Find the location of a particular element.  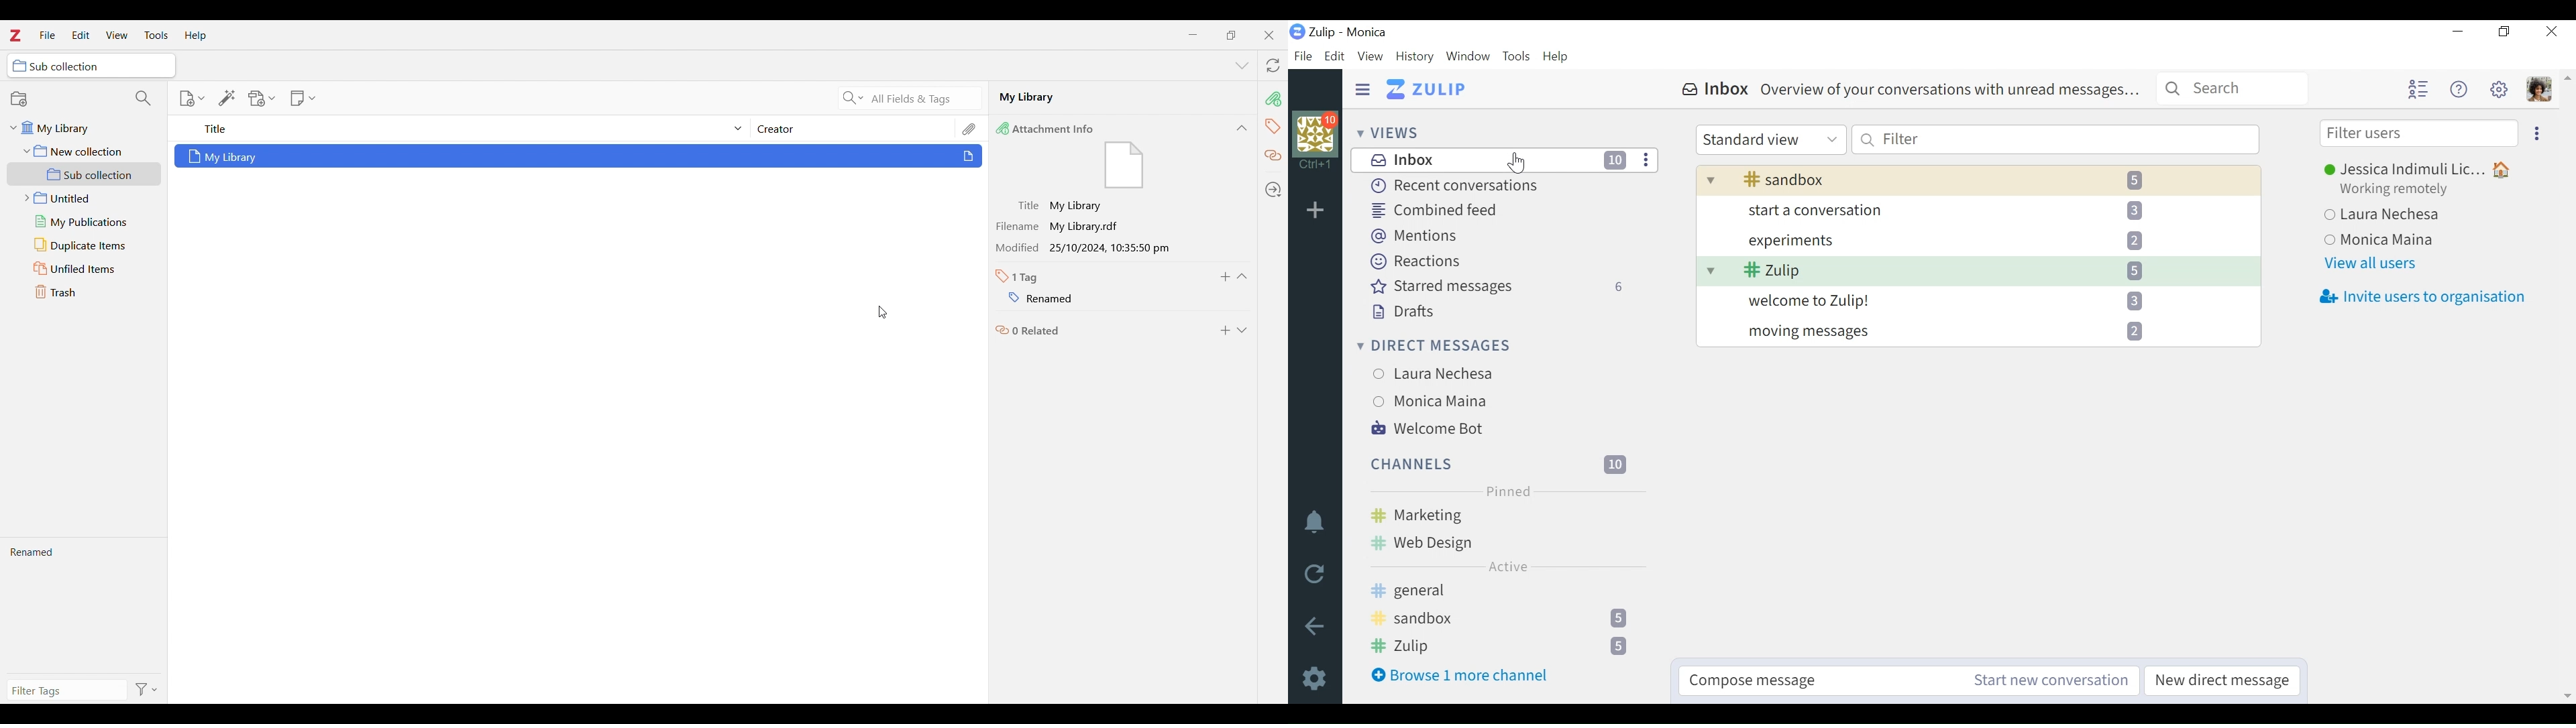

Tag renamed is located at coordinates (1123, 298).